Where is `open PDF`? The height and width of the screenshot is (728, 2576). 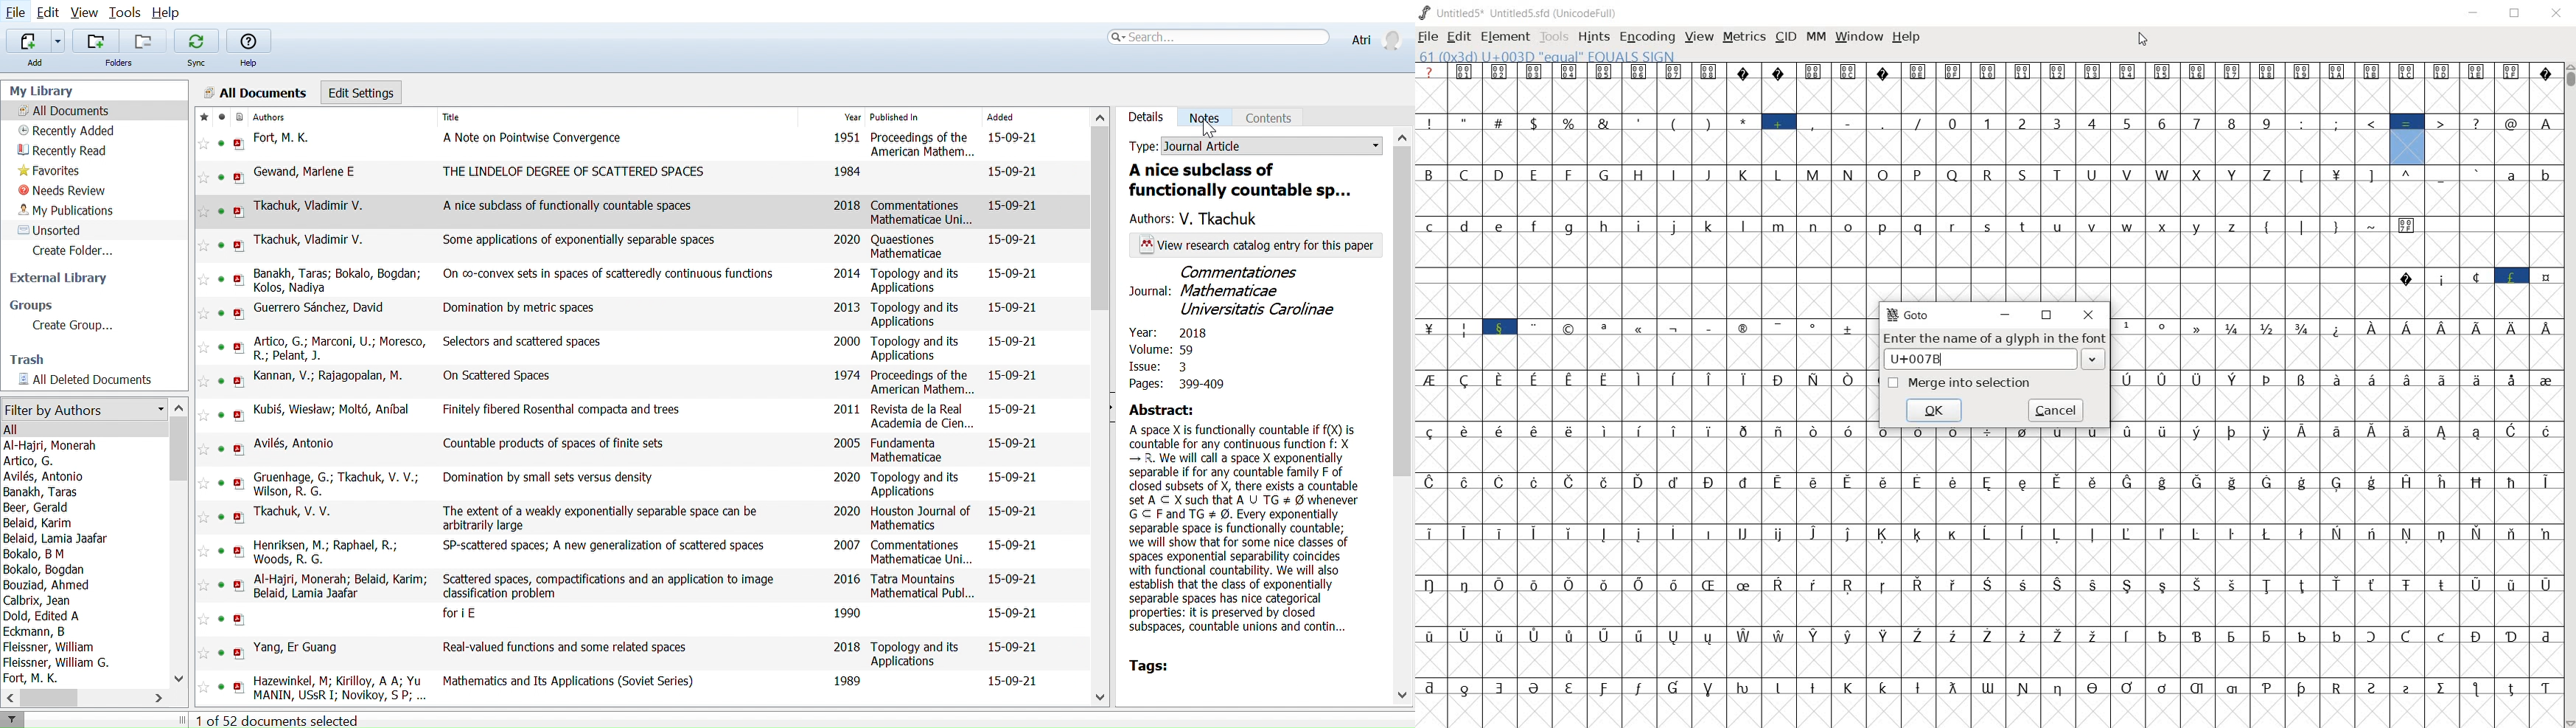 open PDF is located at coordinates (240, 654).